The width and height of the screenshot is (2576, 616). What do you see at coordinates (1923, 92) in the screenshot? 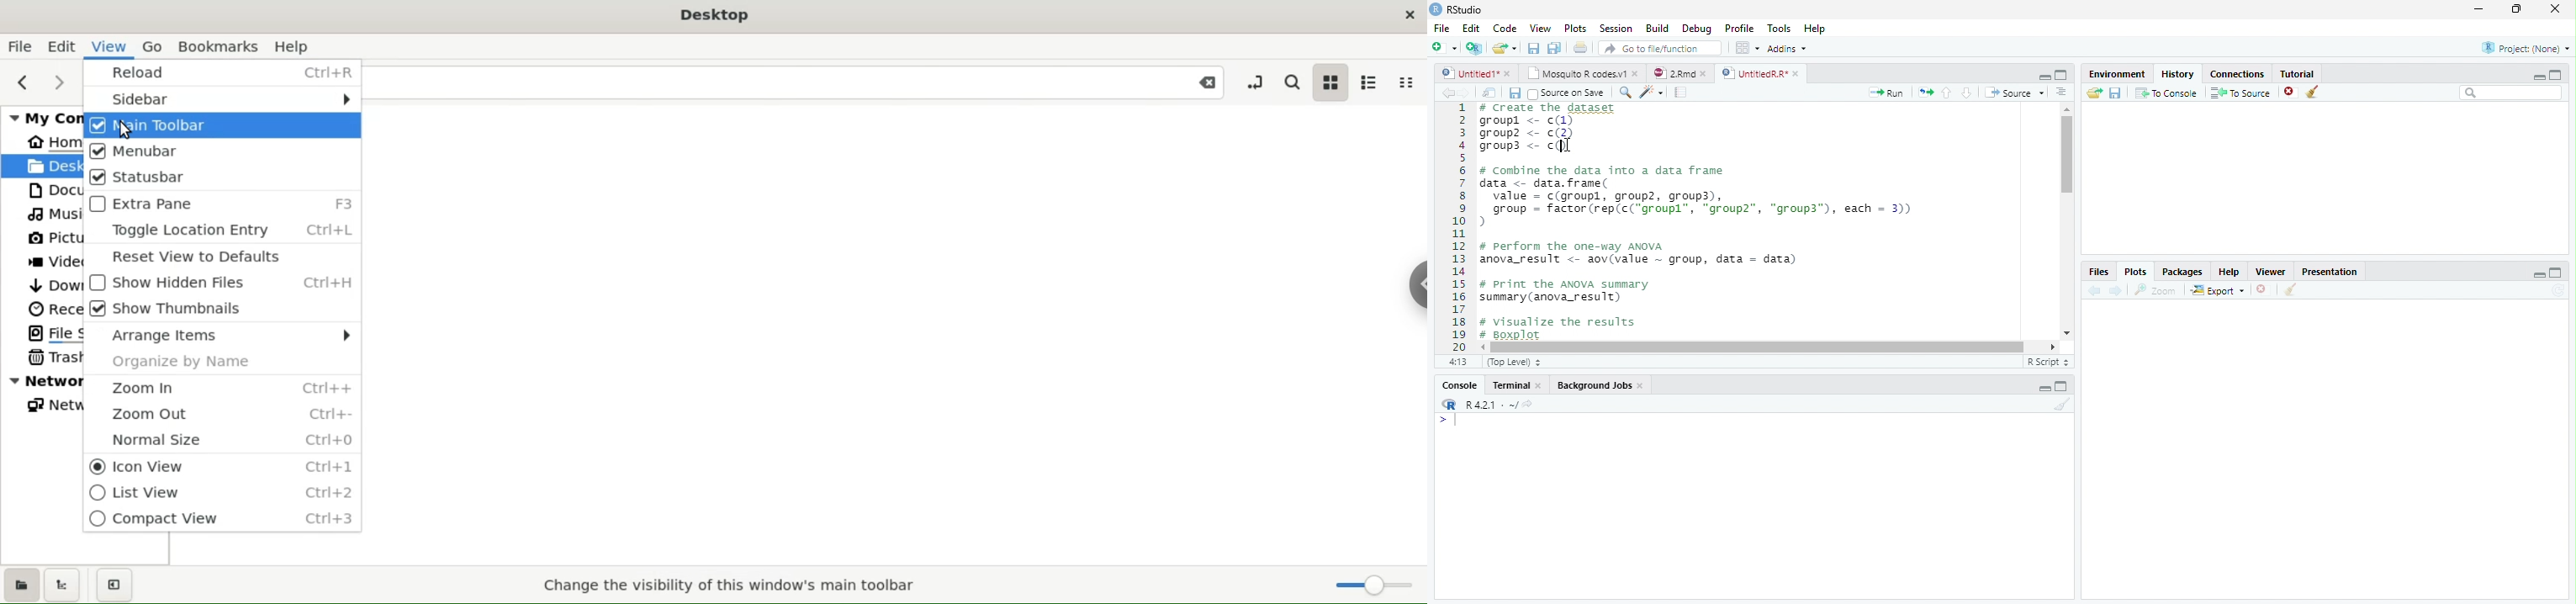
I see `Copy pages` at bounding box center [1923, 92].